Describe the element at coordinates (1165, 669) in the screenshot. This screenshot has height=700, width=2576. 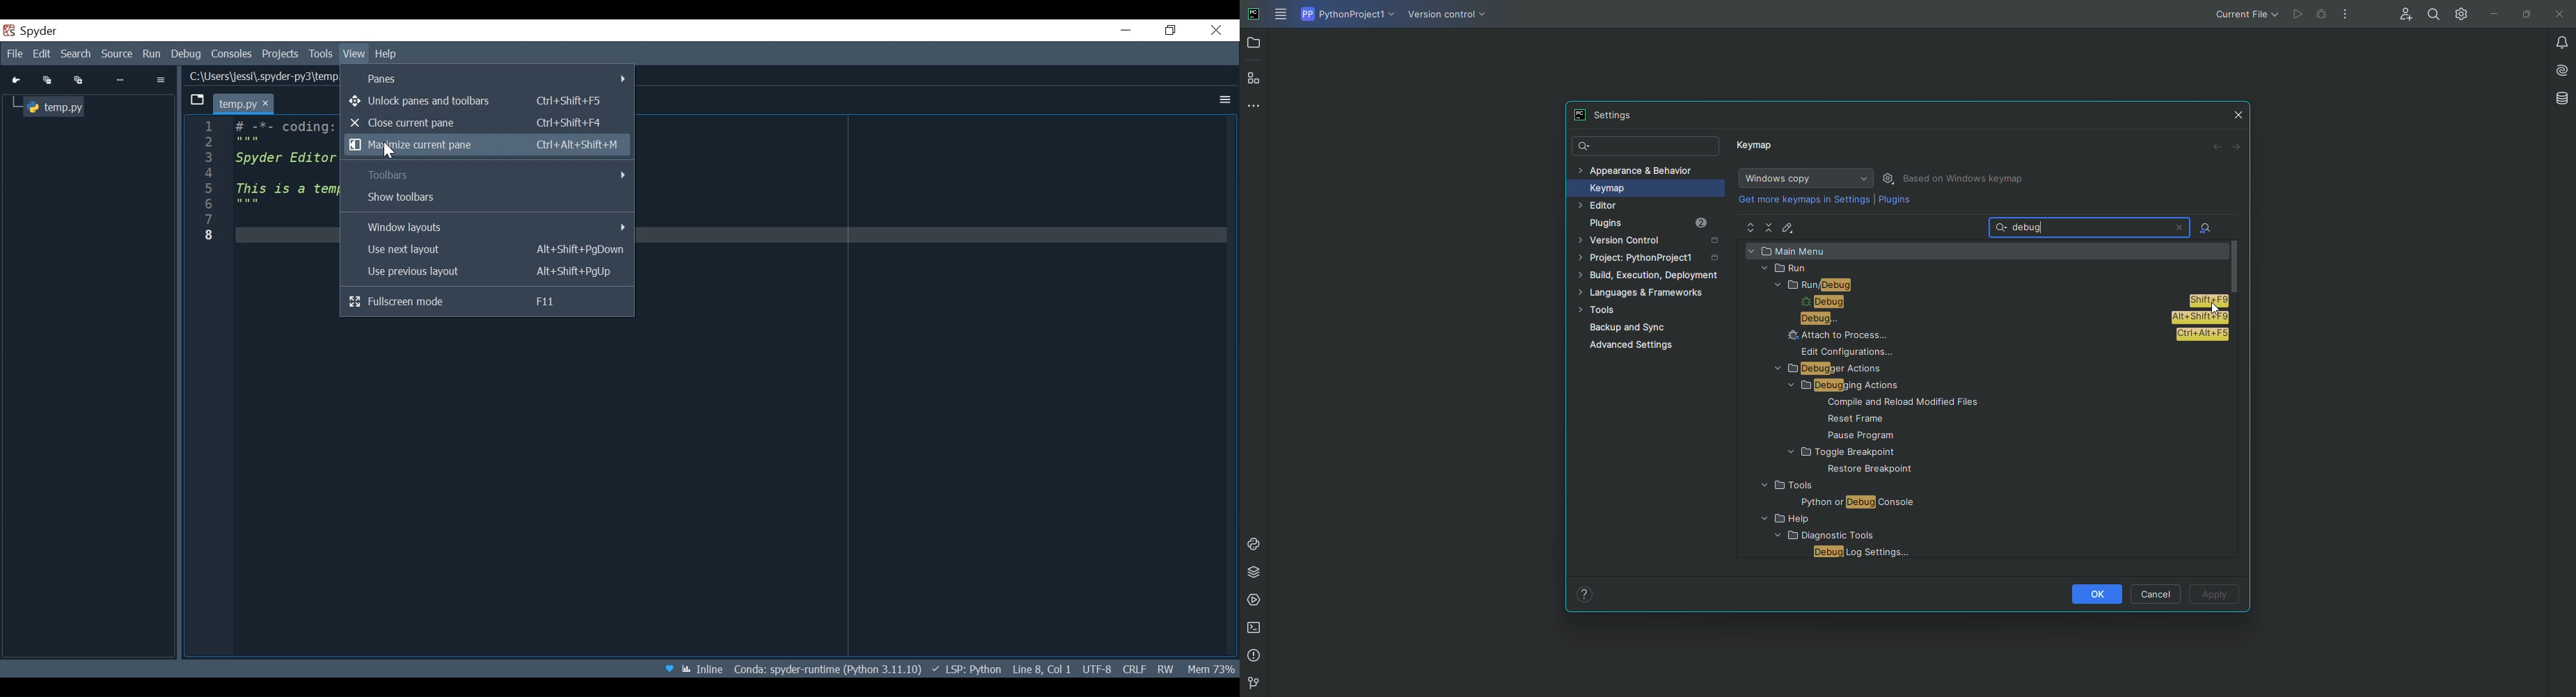
I see `File Permissions` at that location.